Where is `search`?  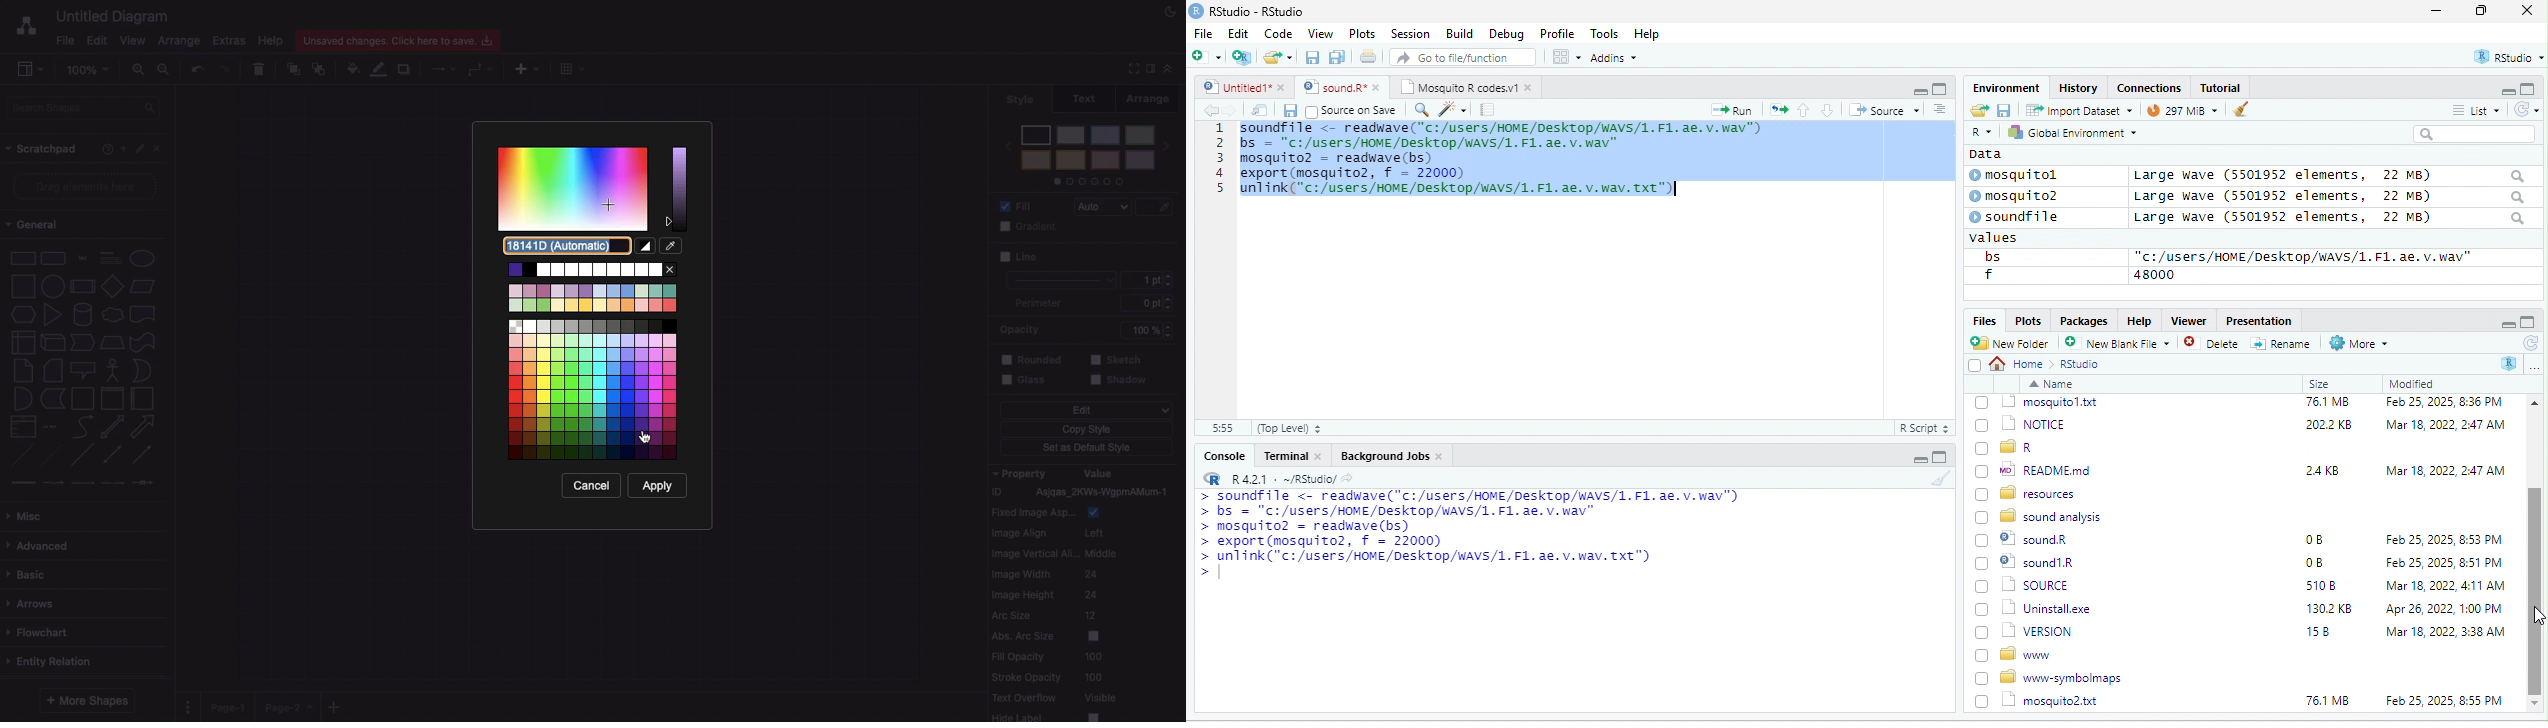 search is located at coordinates (2474, 134).